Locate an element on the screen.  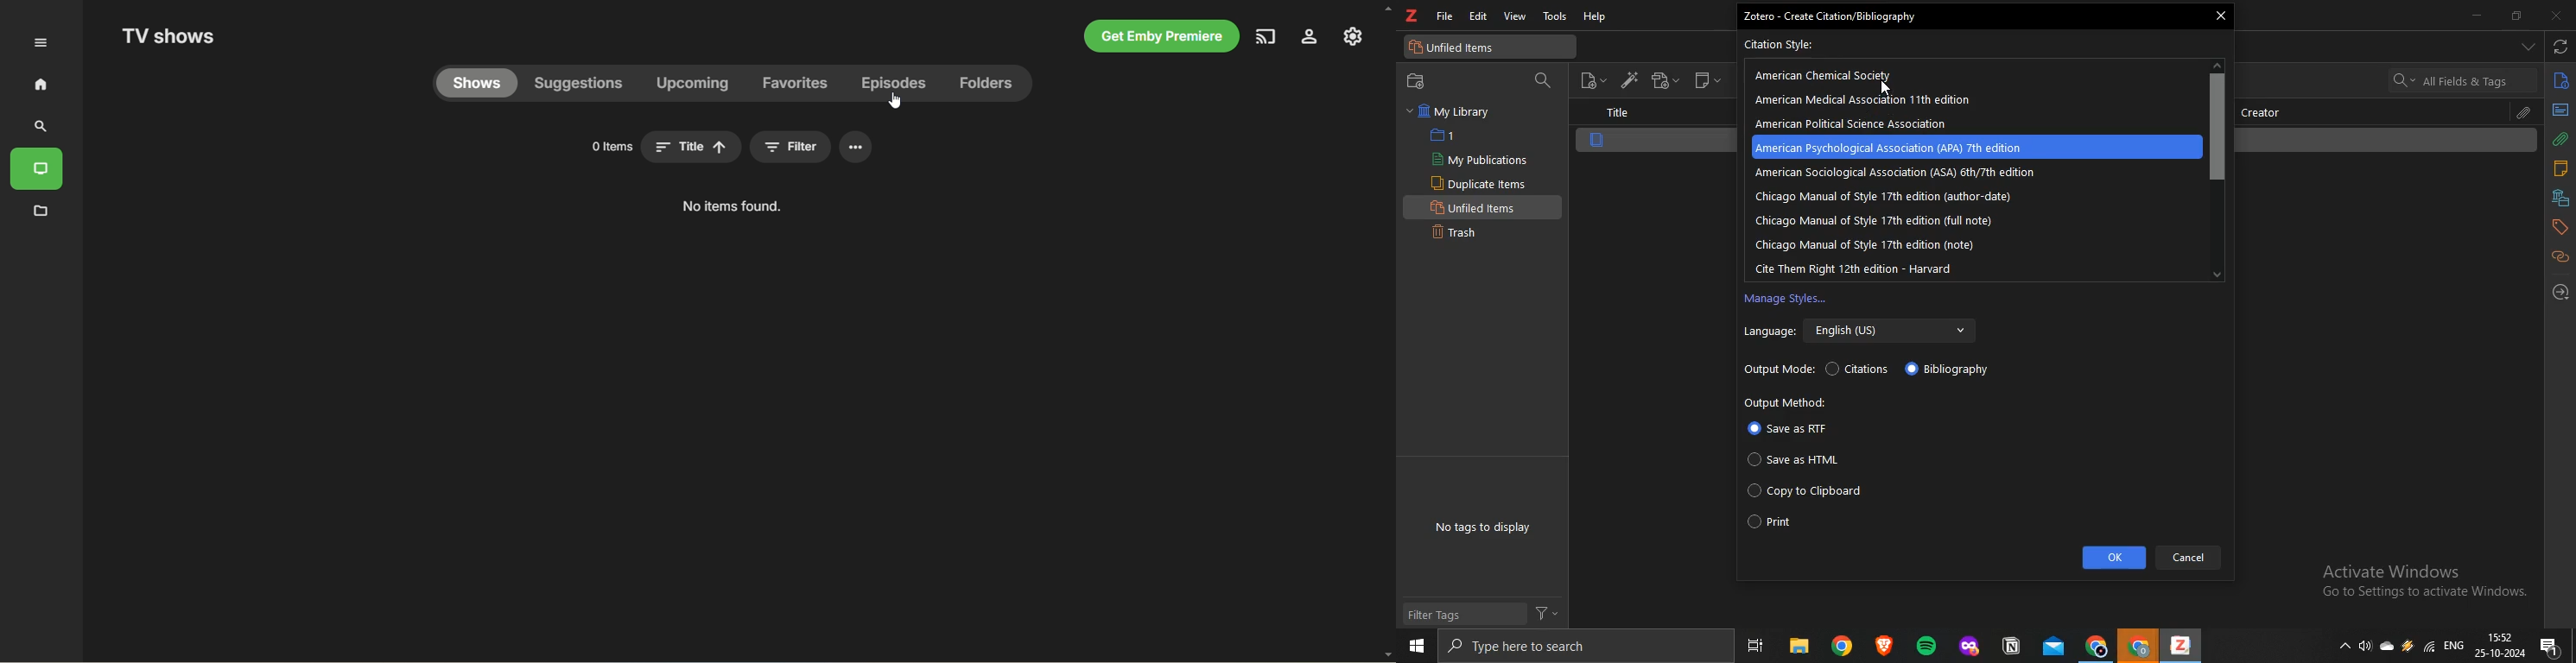
related is located at coordinates (2560, 257).